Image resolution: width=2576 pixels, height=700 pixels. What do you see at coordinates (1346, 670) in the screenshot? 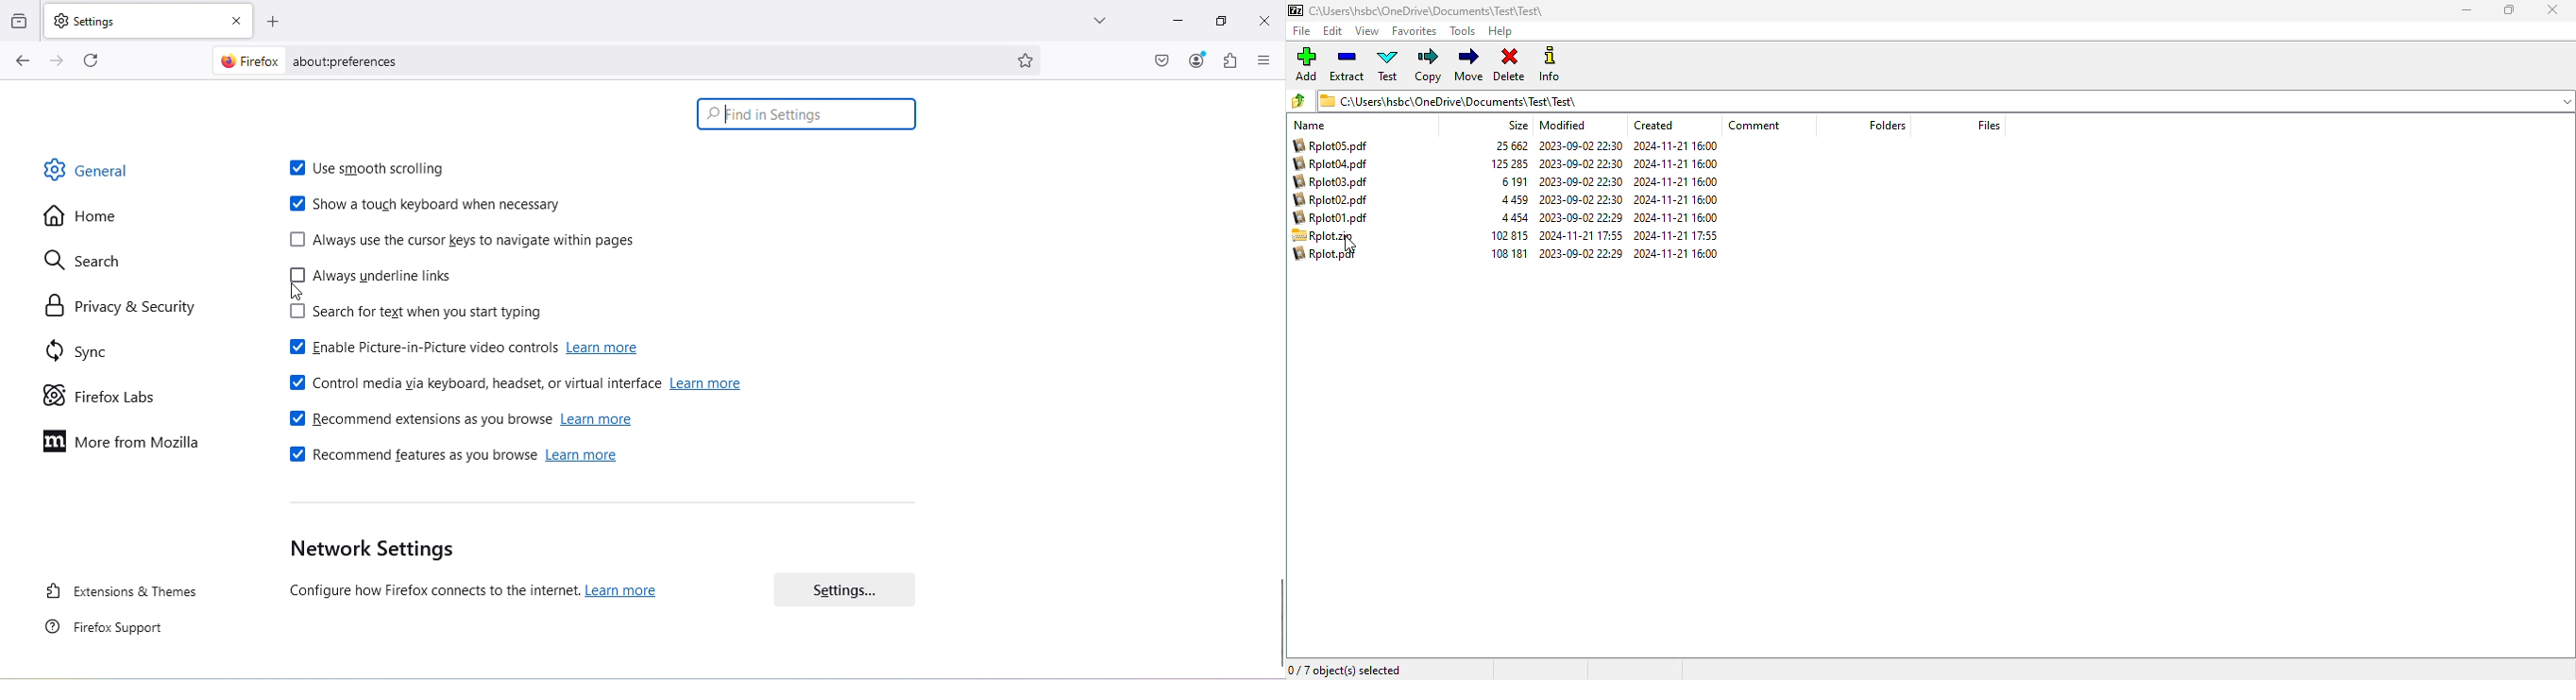
I see `0/7 object(s) selected` at bounding box center [1346, 670].